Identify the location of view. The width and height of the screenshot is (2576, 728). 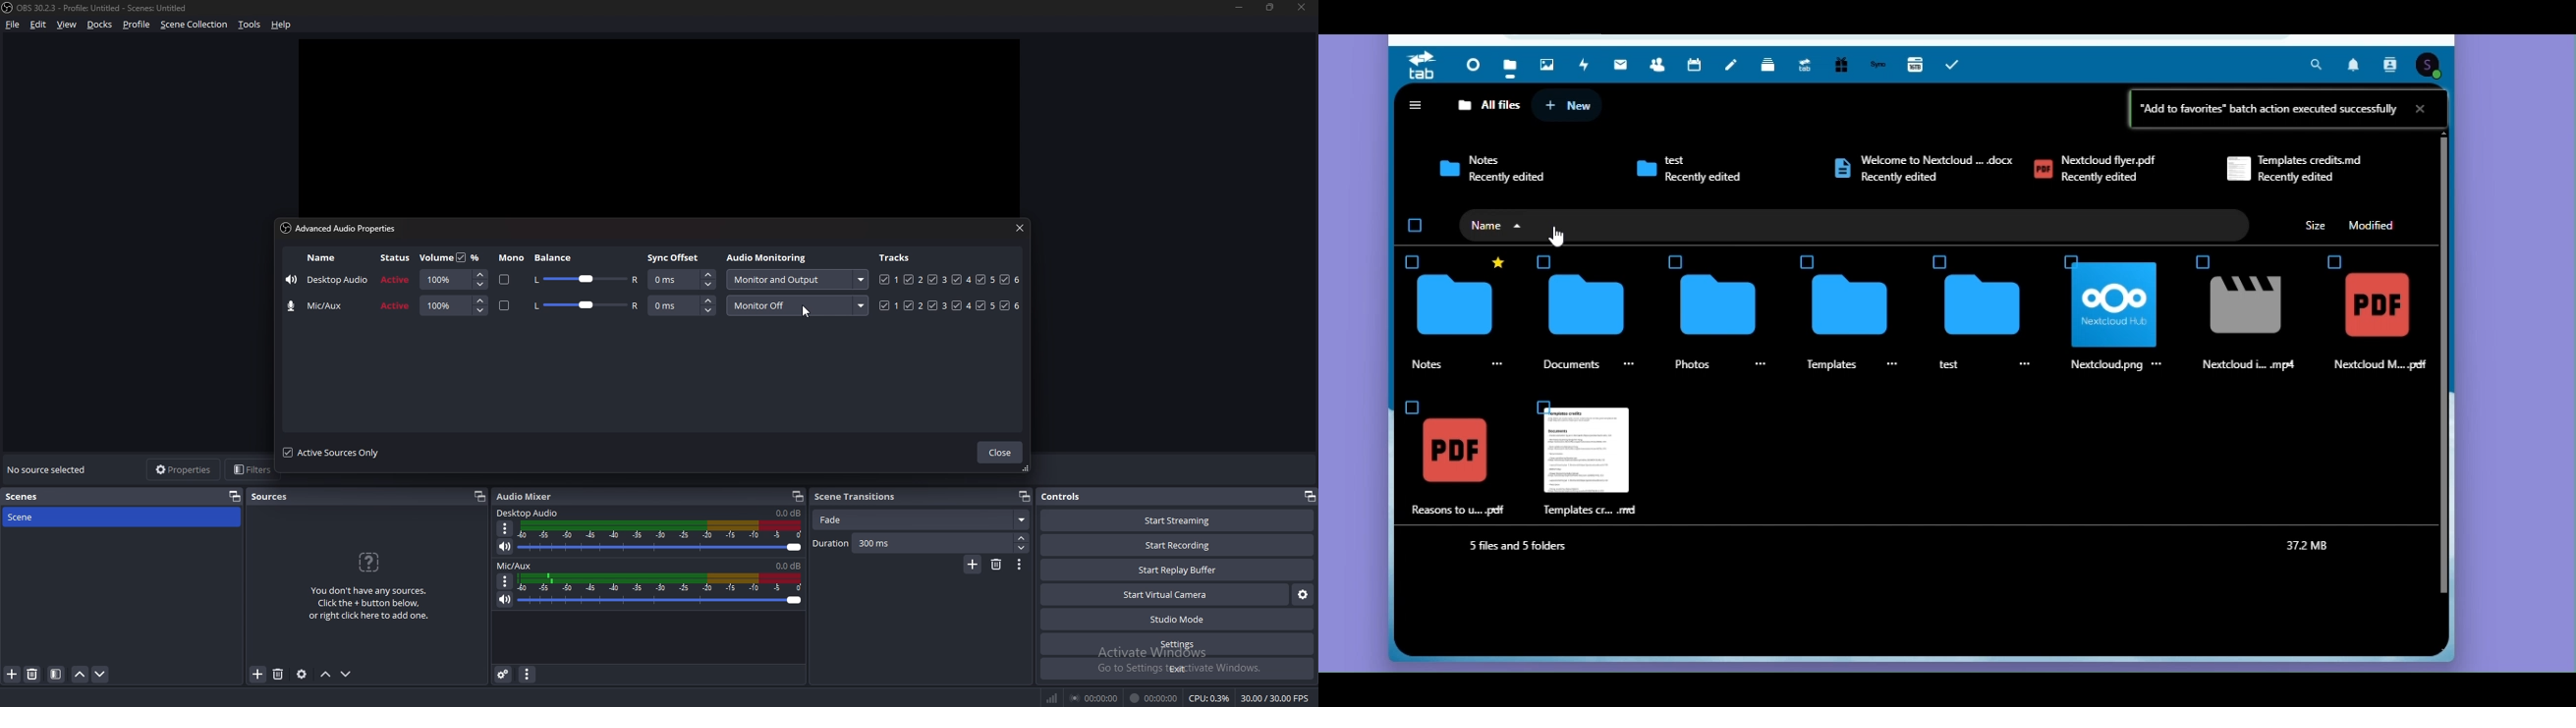
(68, 24).